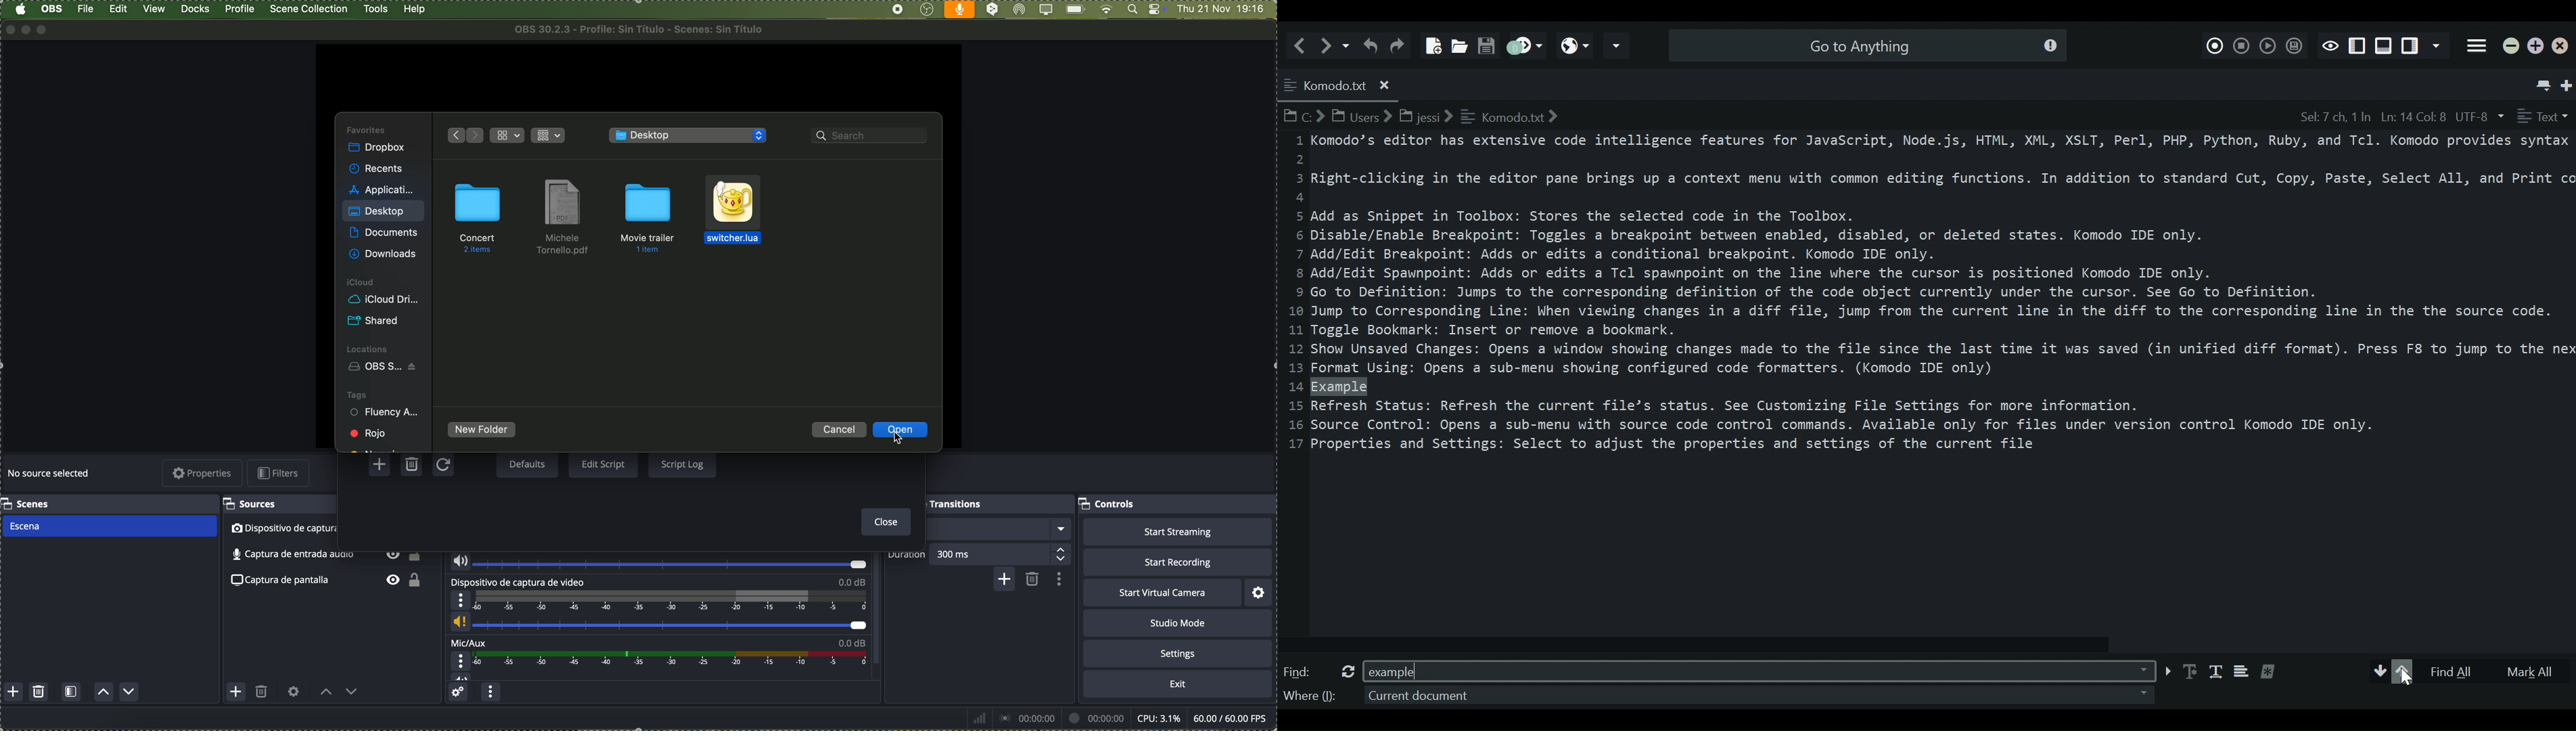 The image size is (2576, 756). Describe the element at coordinates (383, 300) in the screenshot. I see `icloud drive` at that location.